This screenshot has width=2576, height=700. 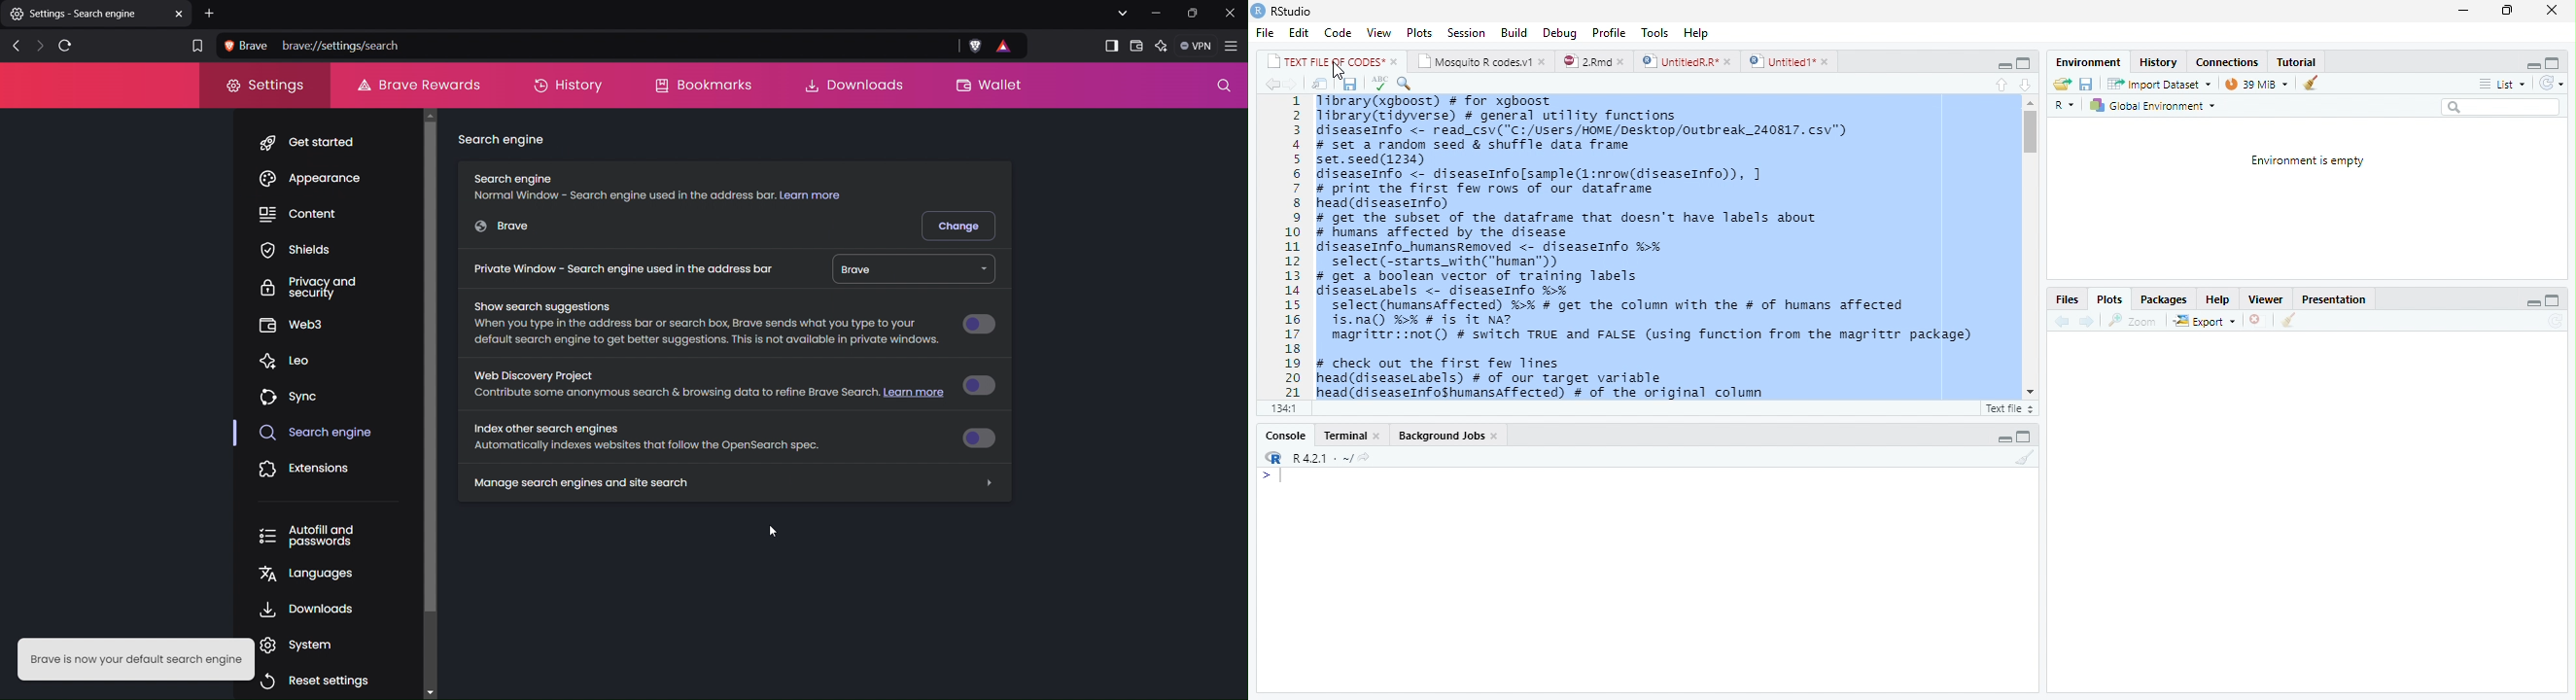 I want to click on Tools, so click(x=1654, y=32).